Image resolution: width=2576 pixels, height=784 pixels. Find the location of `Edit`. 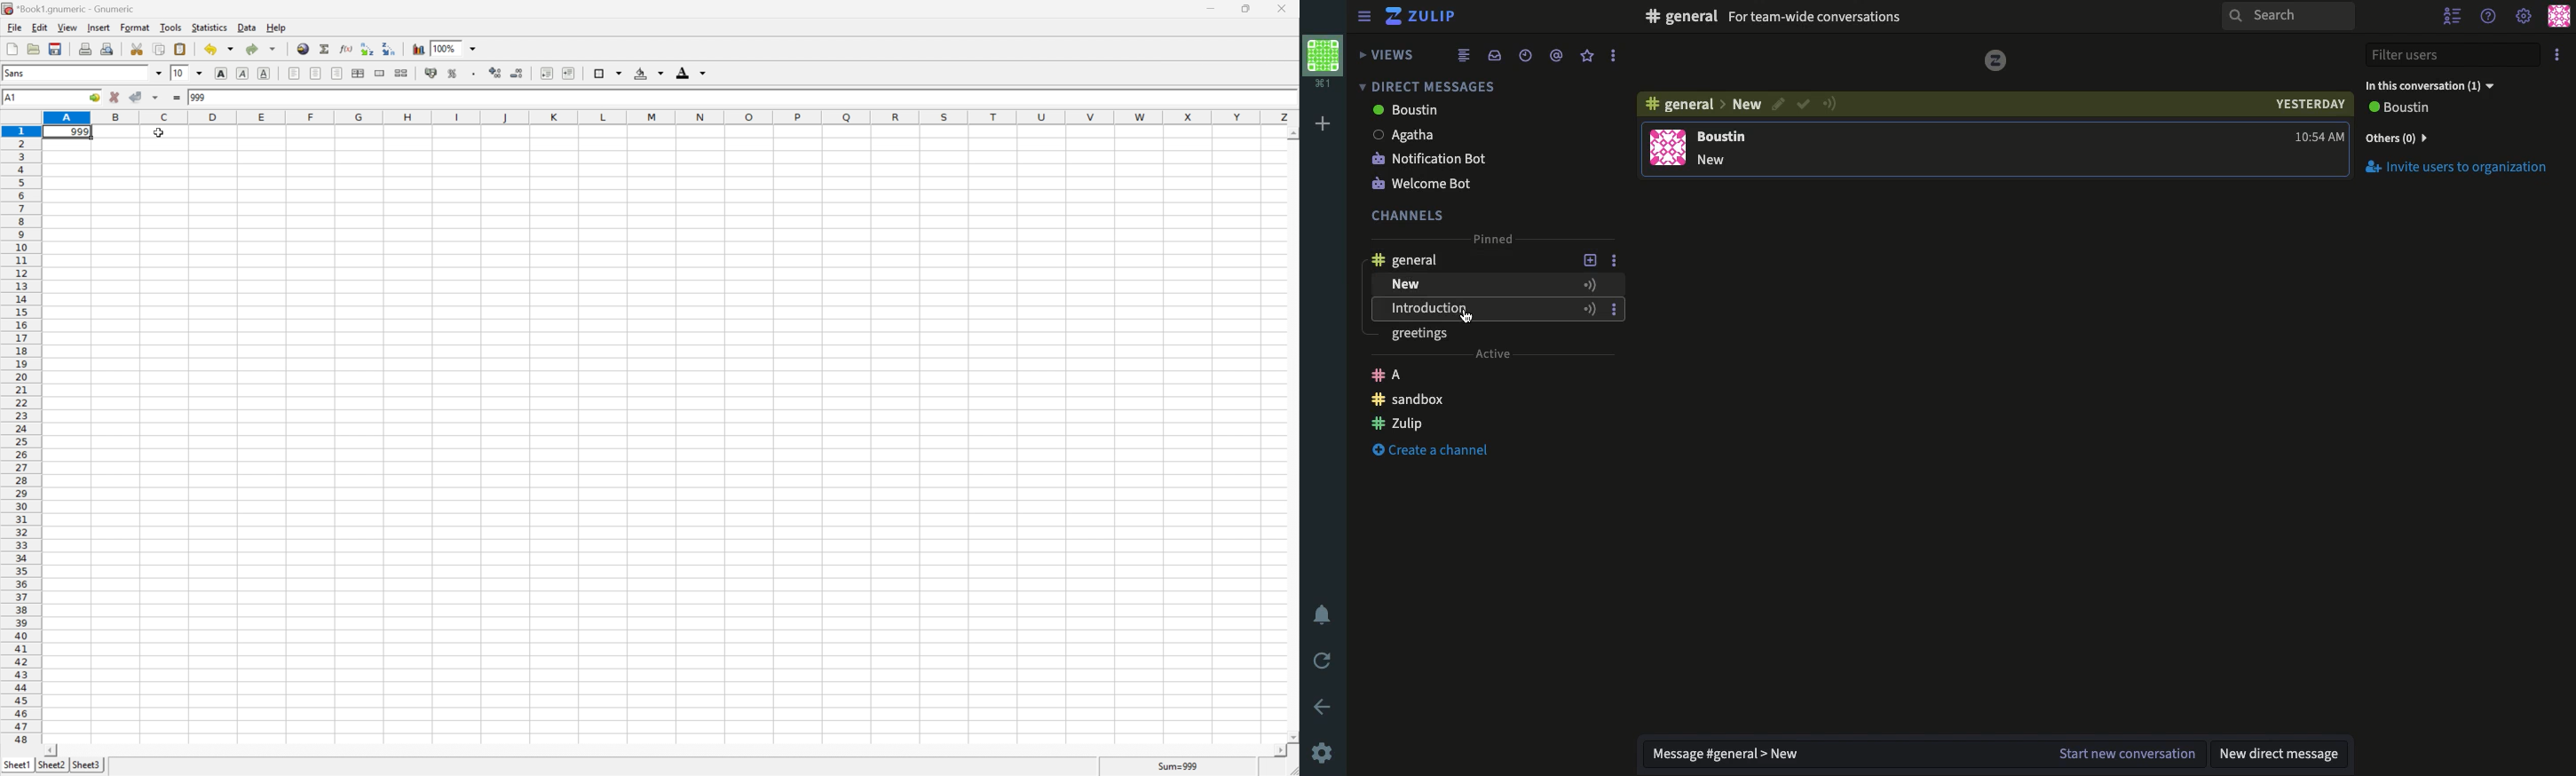

Edit is located at coordinates (1777, 106).